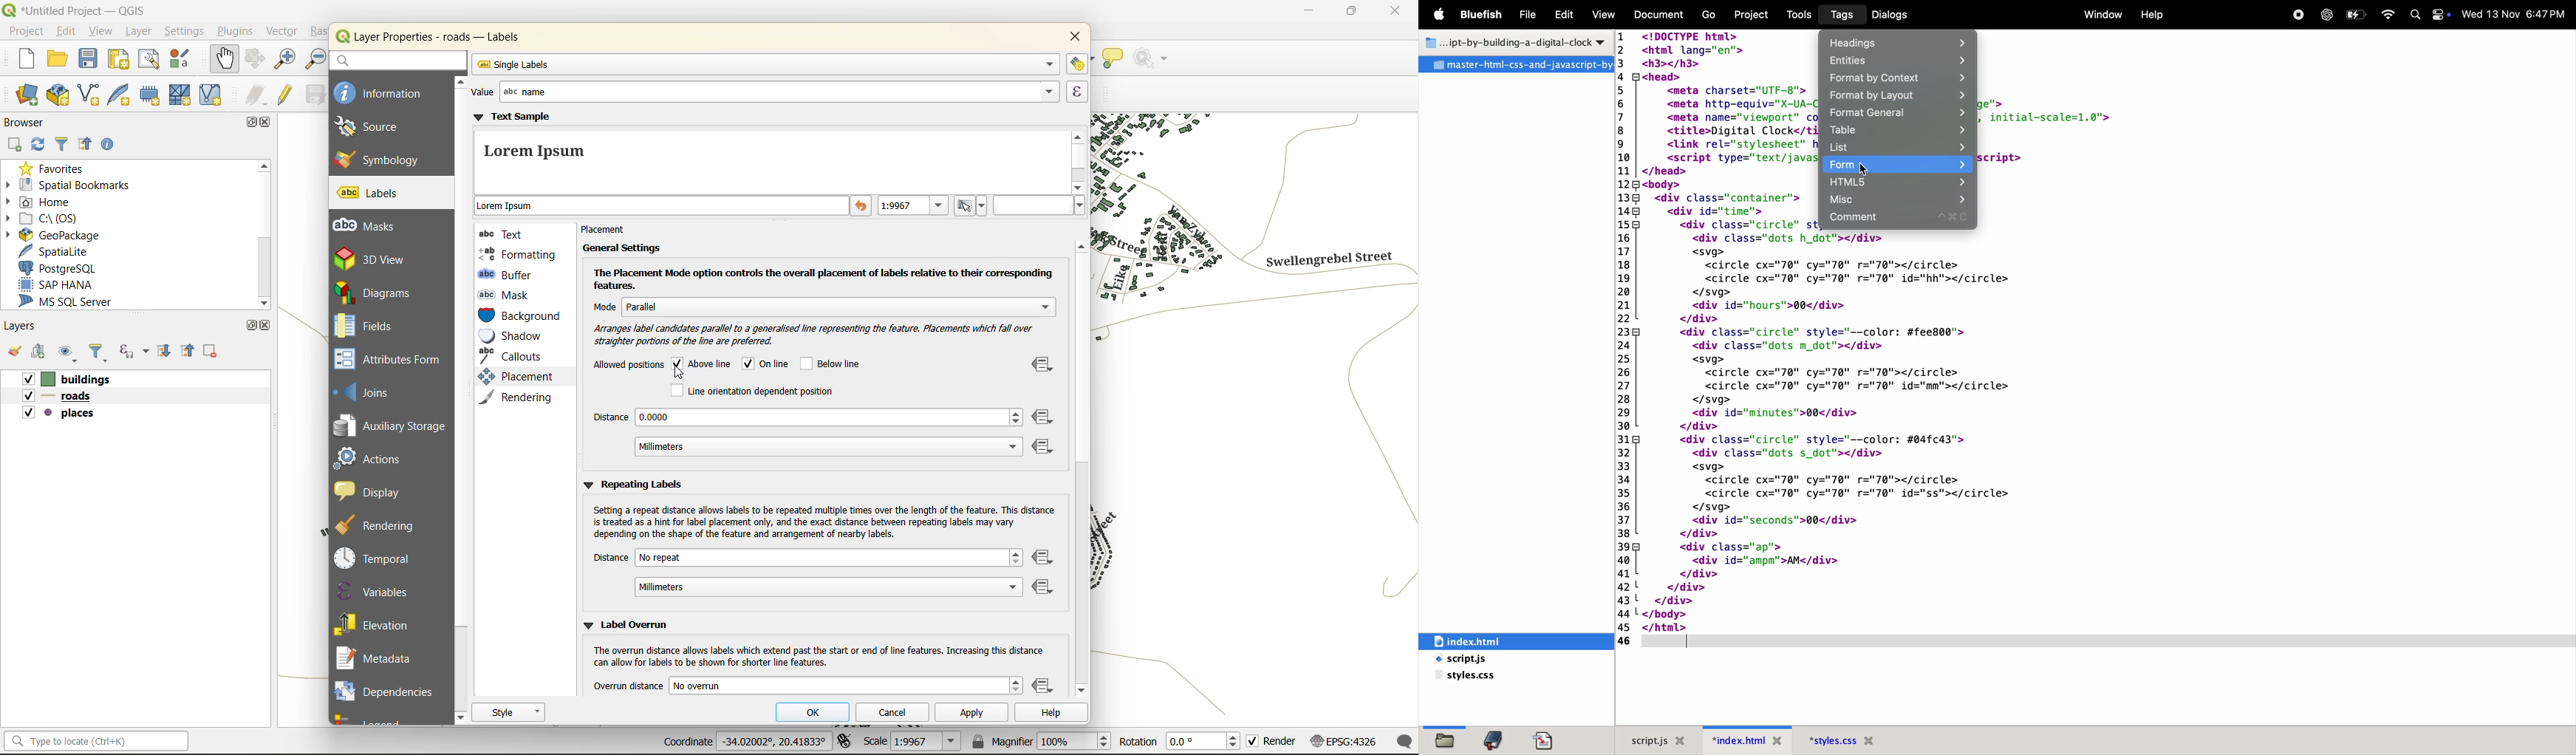 The width and height of the screenshot is (2576, 756). What do you see at coordinates (53, 219) in the screenshot?
I see `c\:os` at bounding box center [53, 219].